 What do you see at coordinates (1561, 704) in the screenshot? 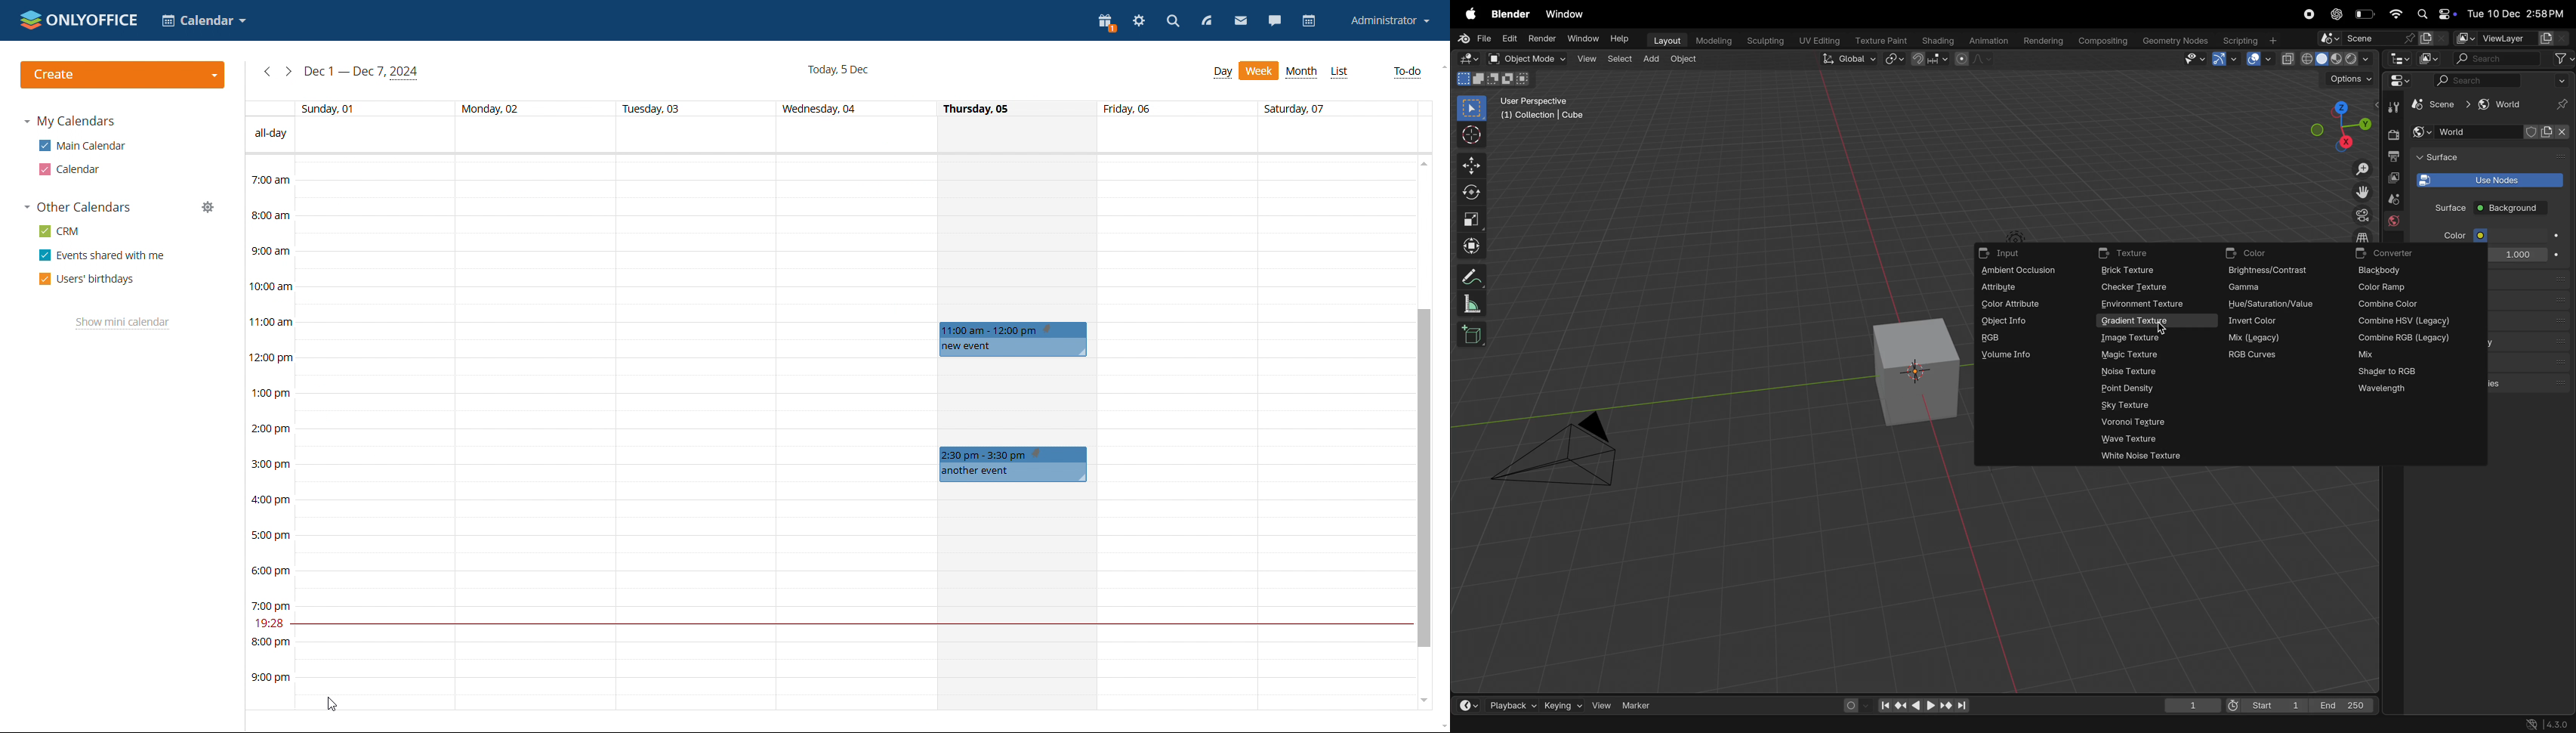
I see `keying` at bounding box center [1561, 704].